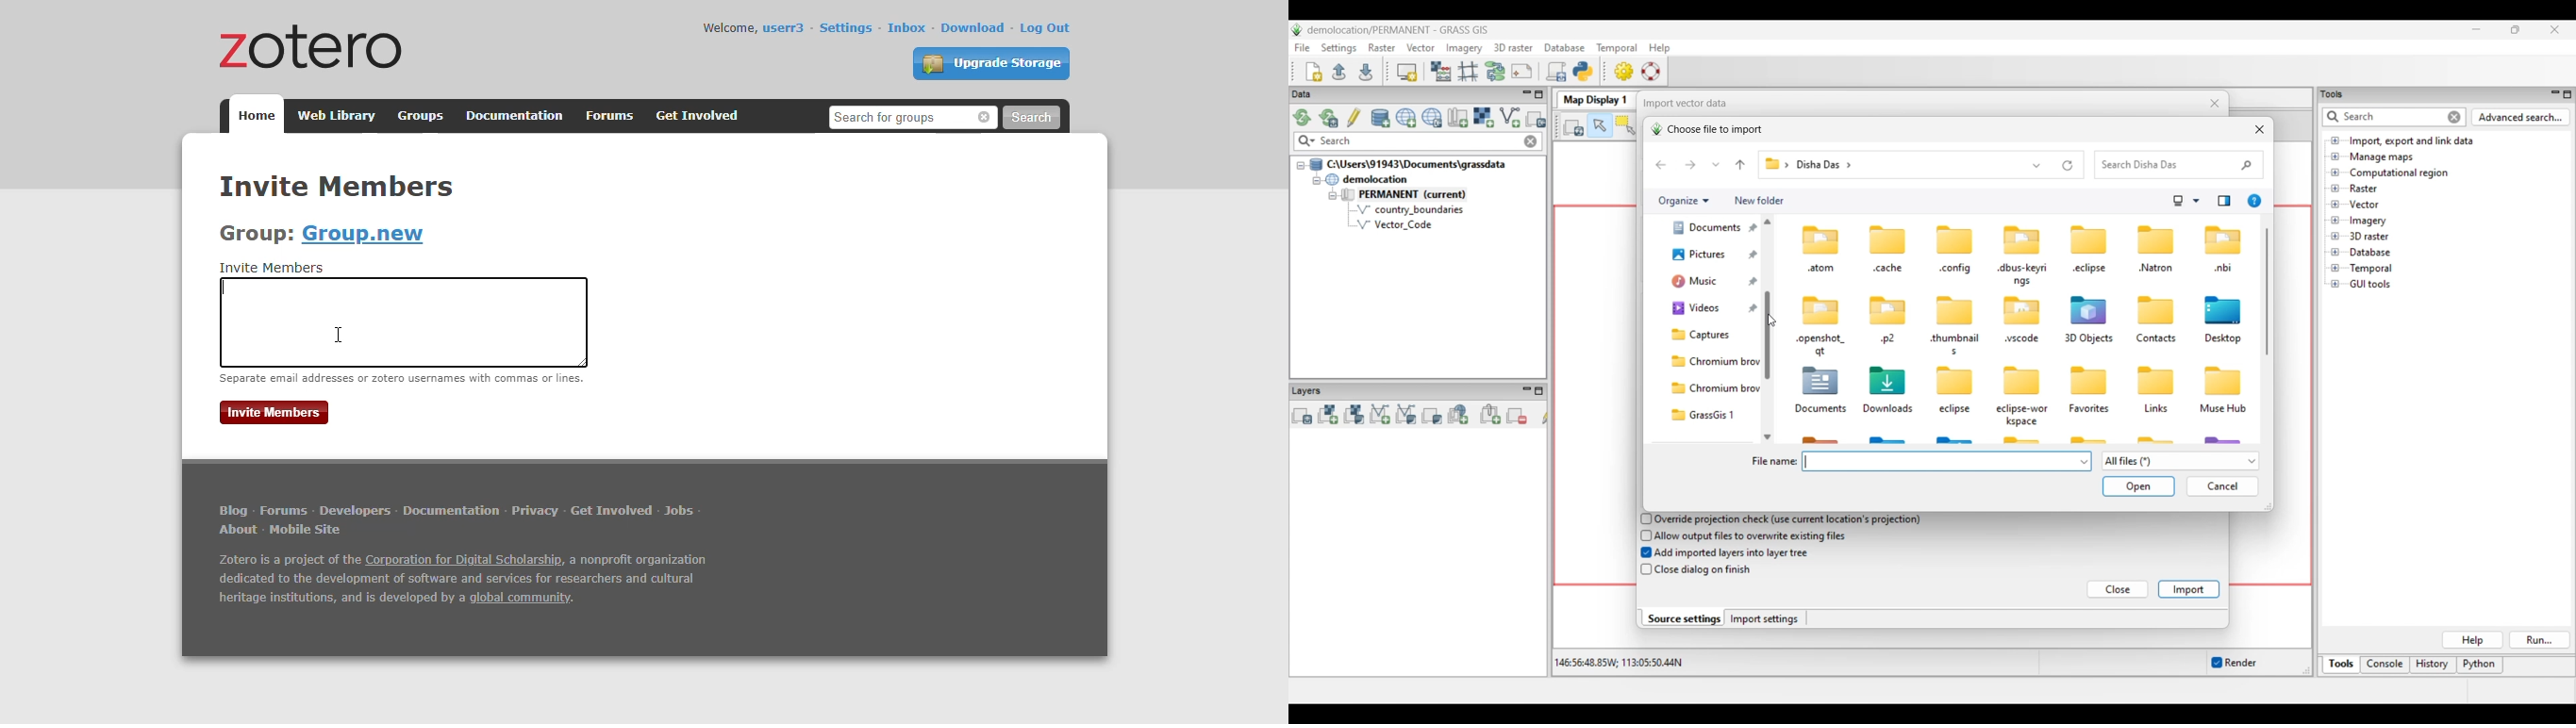  I want to click on userr3, so click(783, 28).